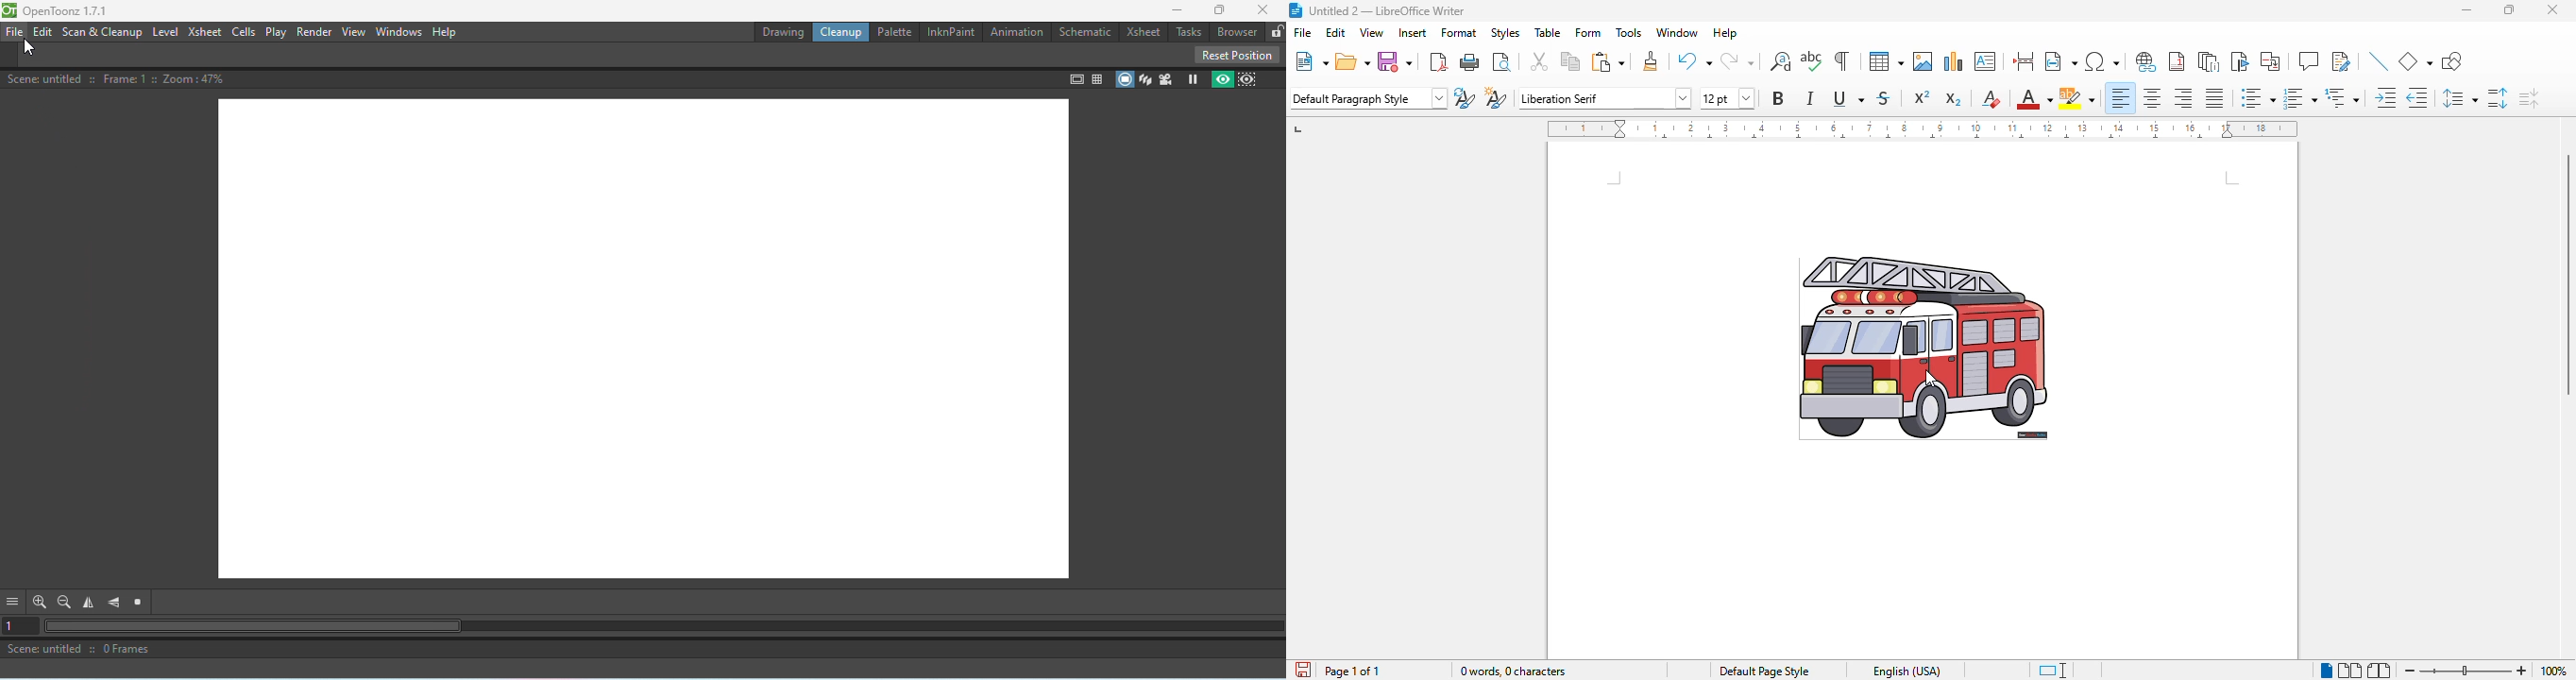 The image size is (2576, 700). I want to click on vertical scroll bar, so click(2568, 274).